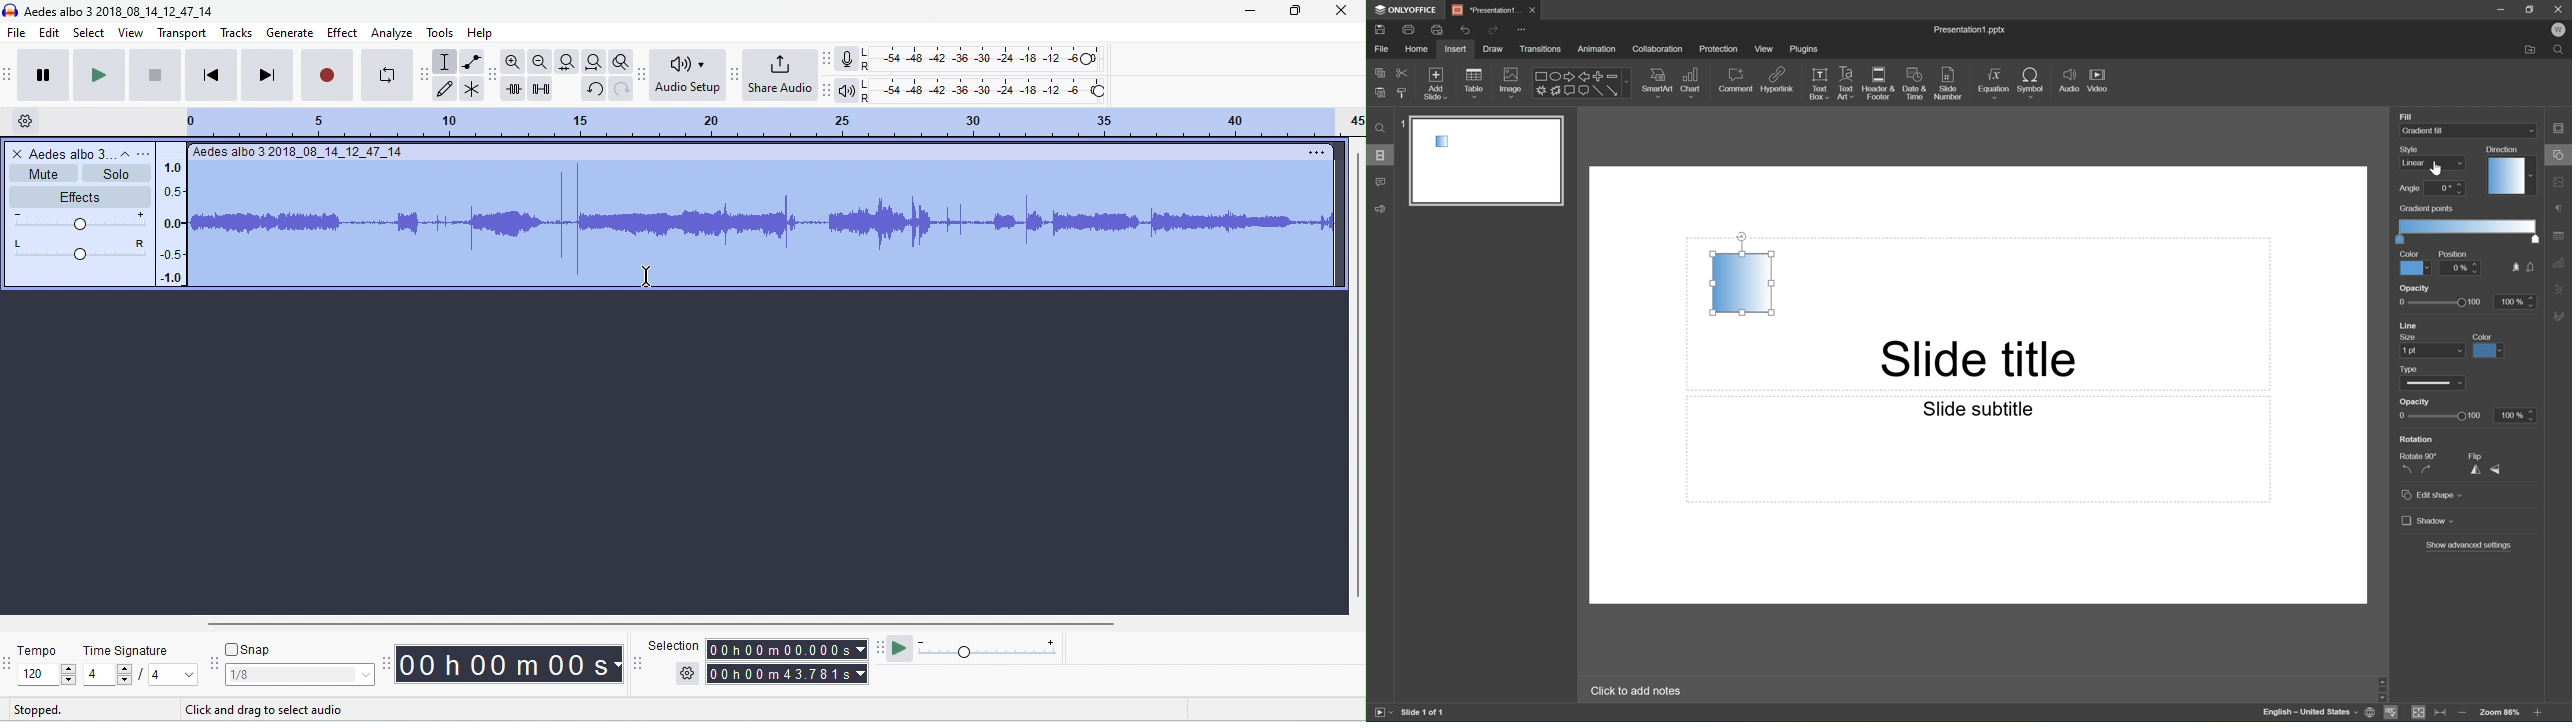 The height and width of the screenshot is (728, 2576). I want to click on pan, so click(75, 249).